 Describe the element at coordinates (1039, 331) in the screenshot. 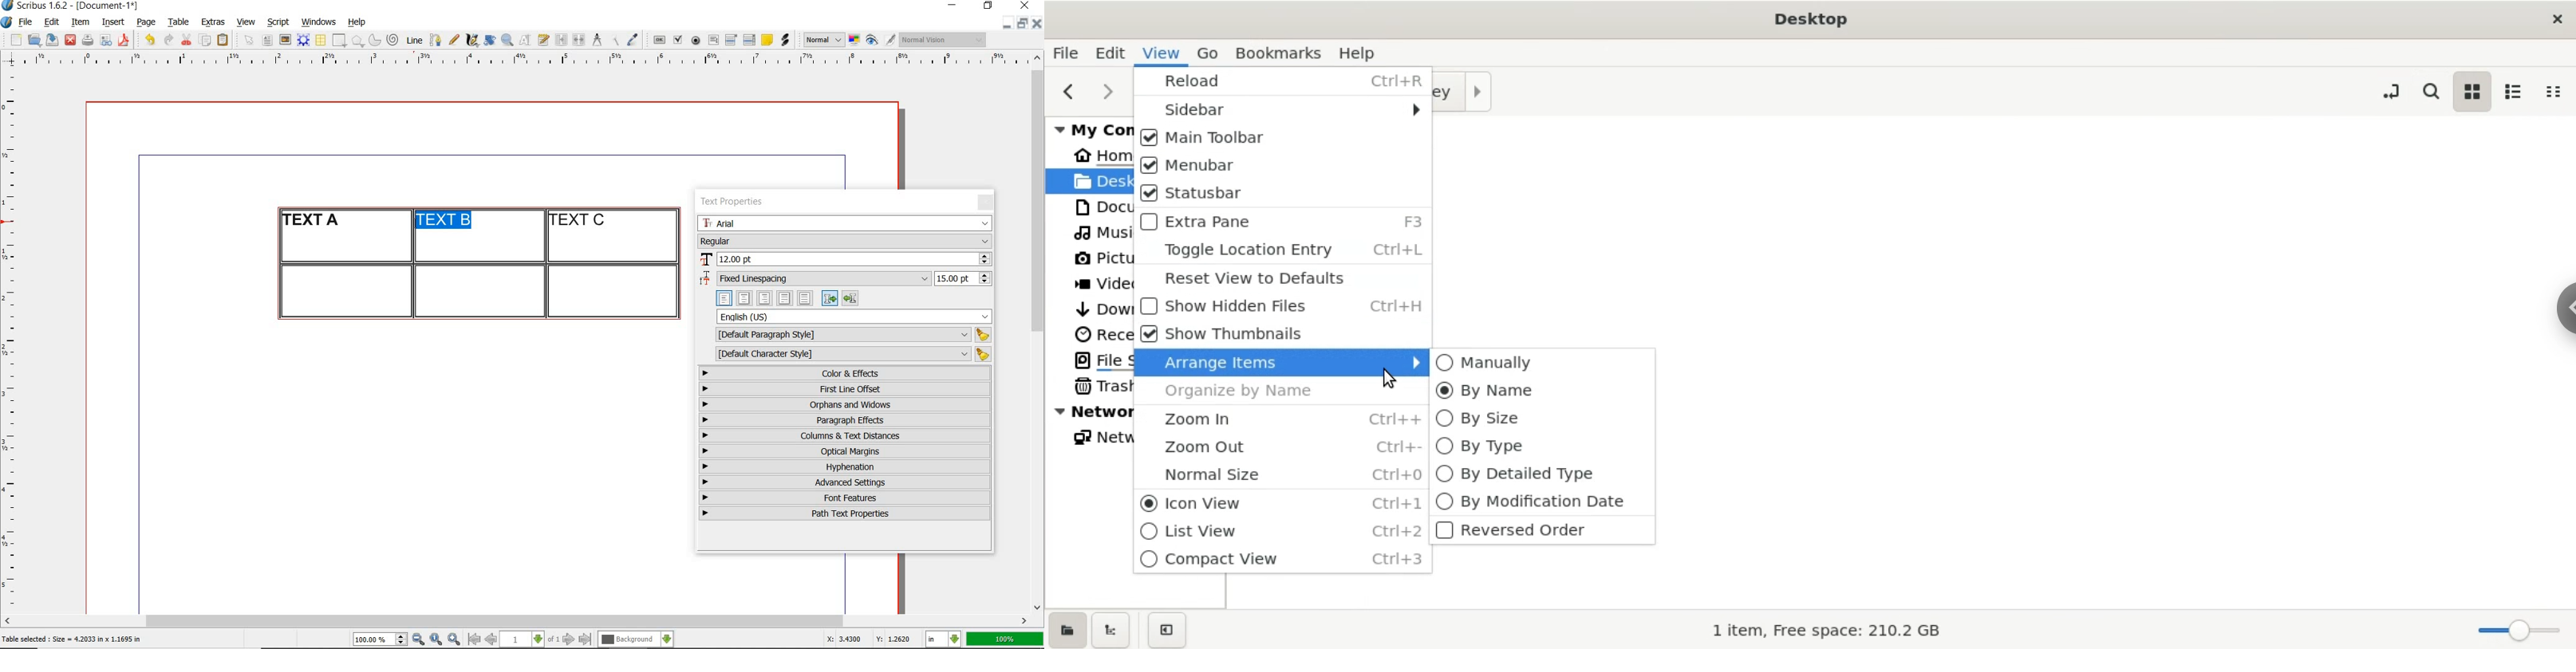

I see `scrollbar` at that location.